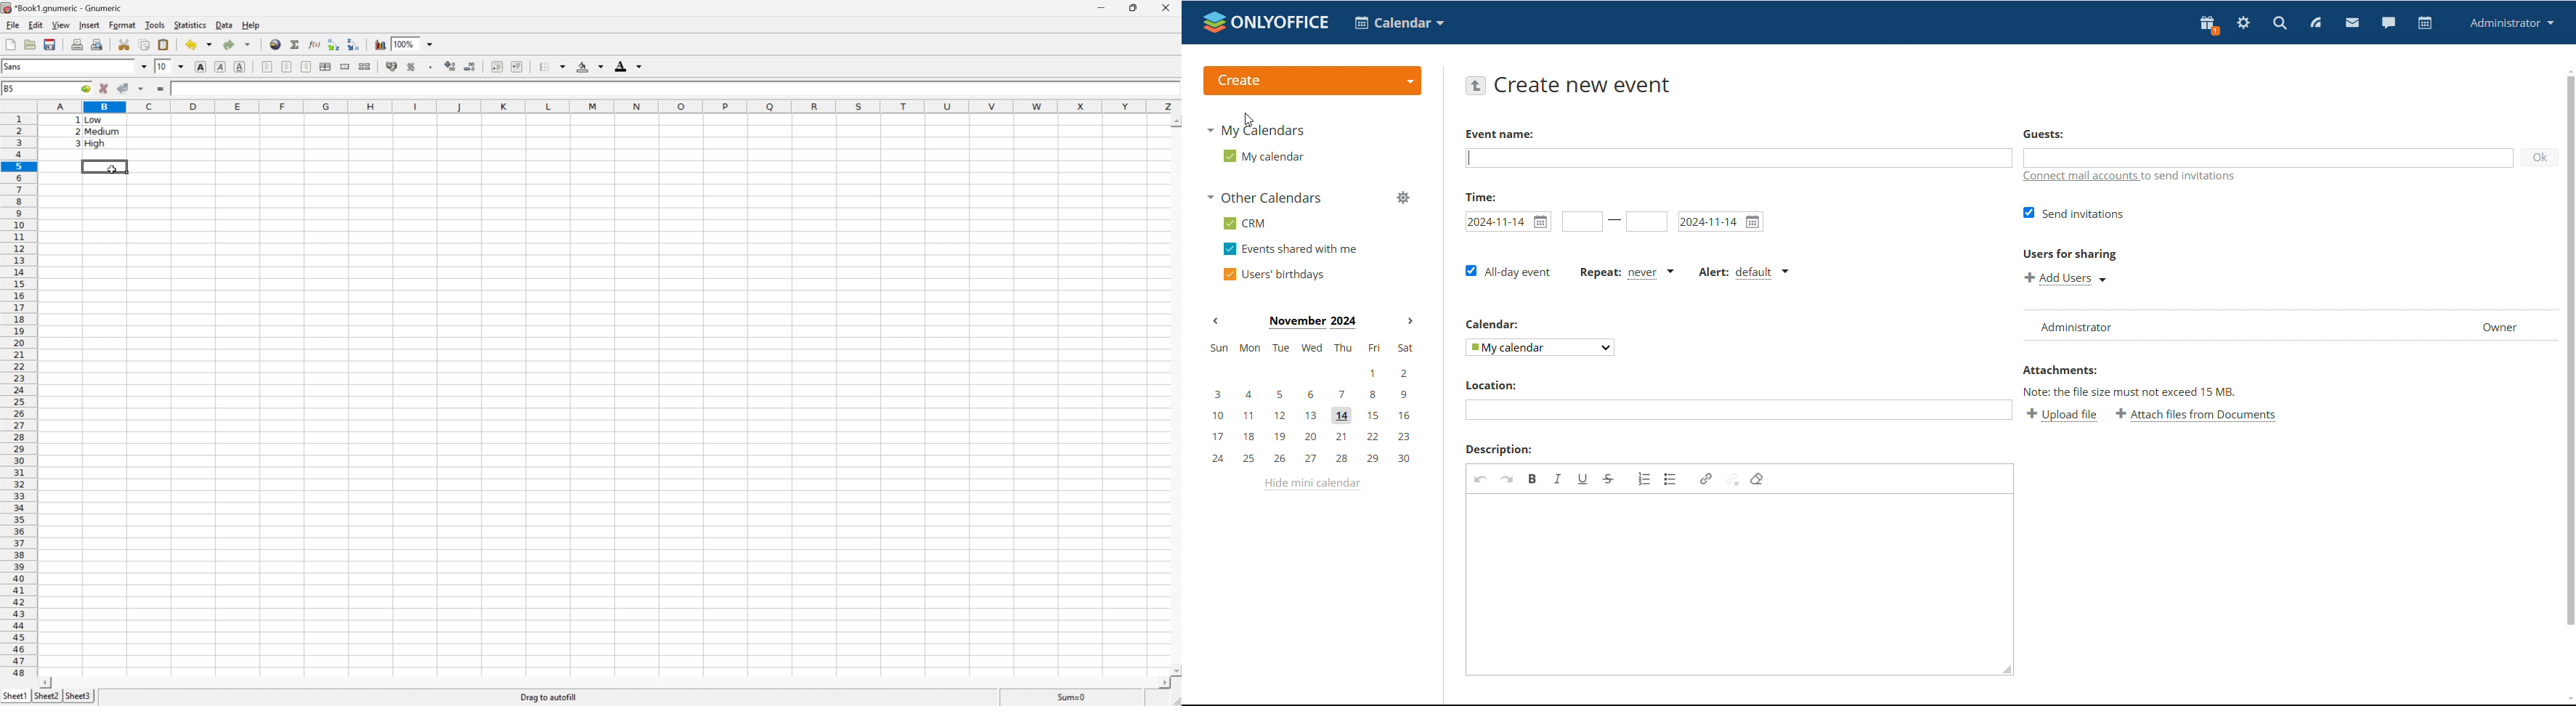 This screenshot has width=2576, height=728. I want to click on settings, so click(2243, 25).